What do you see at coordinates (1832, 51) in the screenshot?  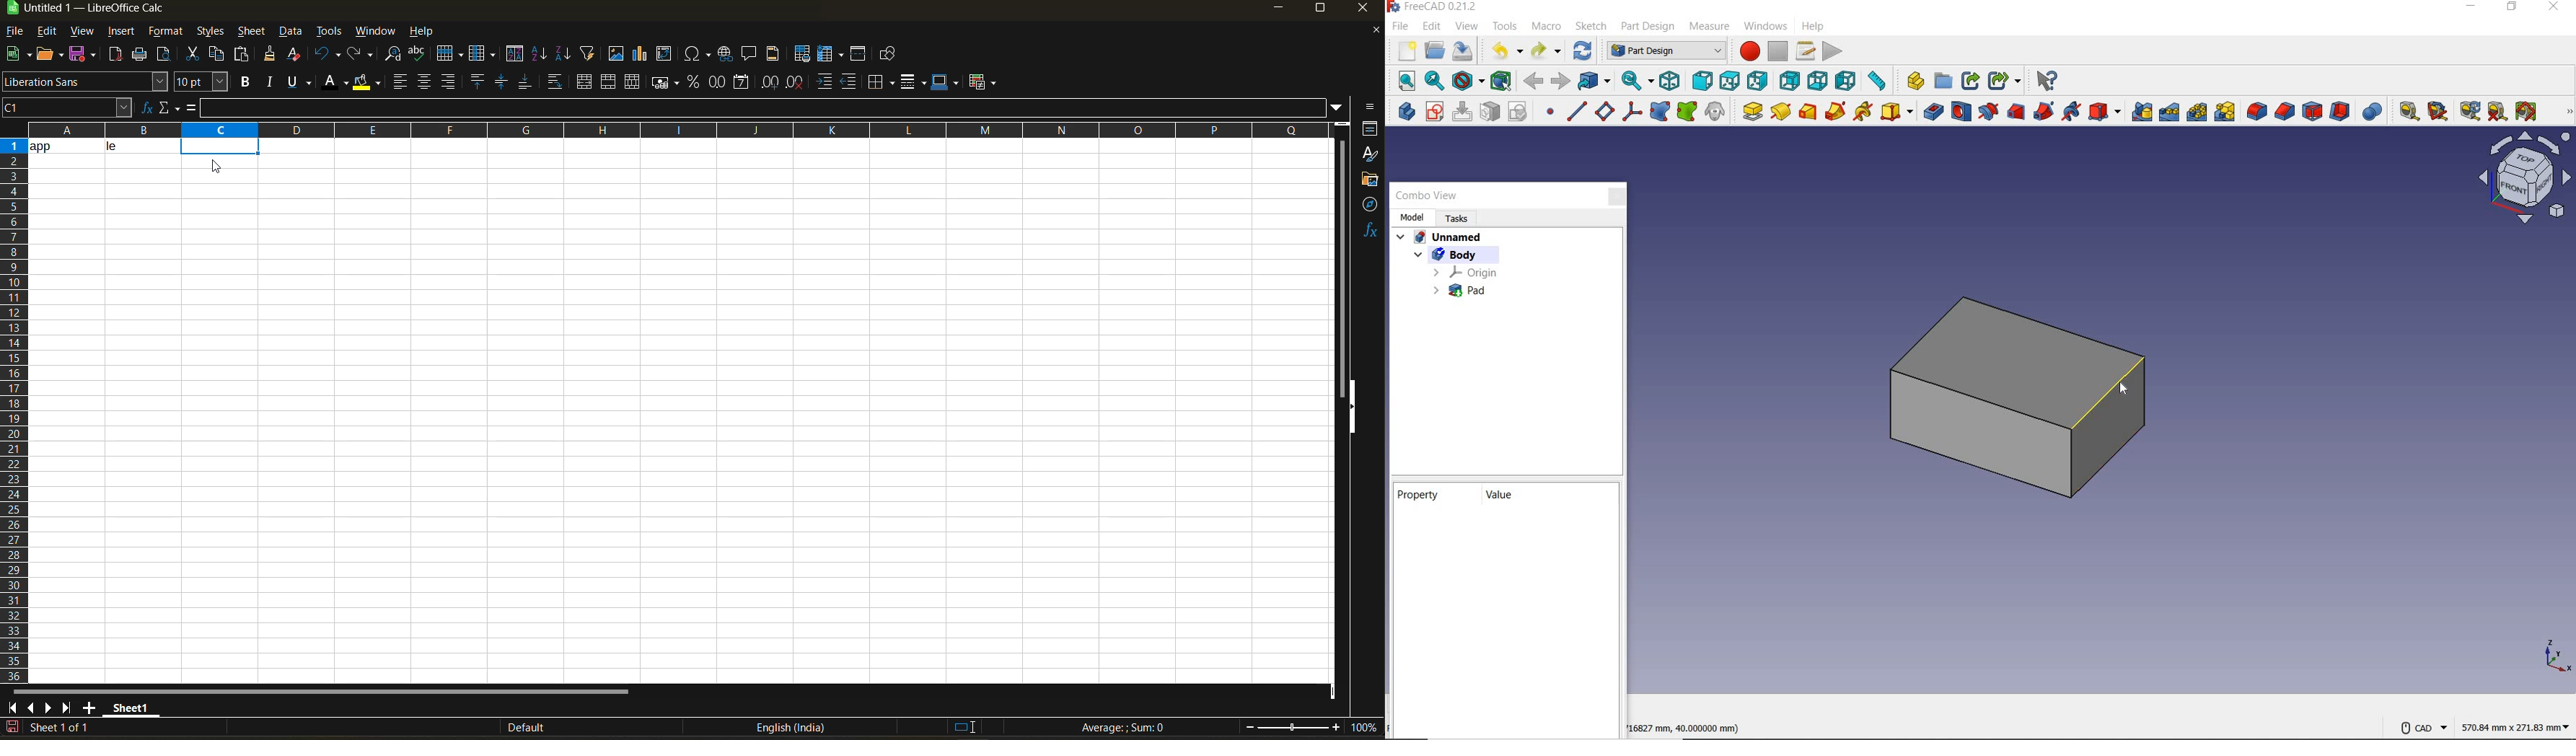 I see `execute macro` at bounding box center [1832, 51].